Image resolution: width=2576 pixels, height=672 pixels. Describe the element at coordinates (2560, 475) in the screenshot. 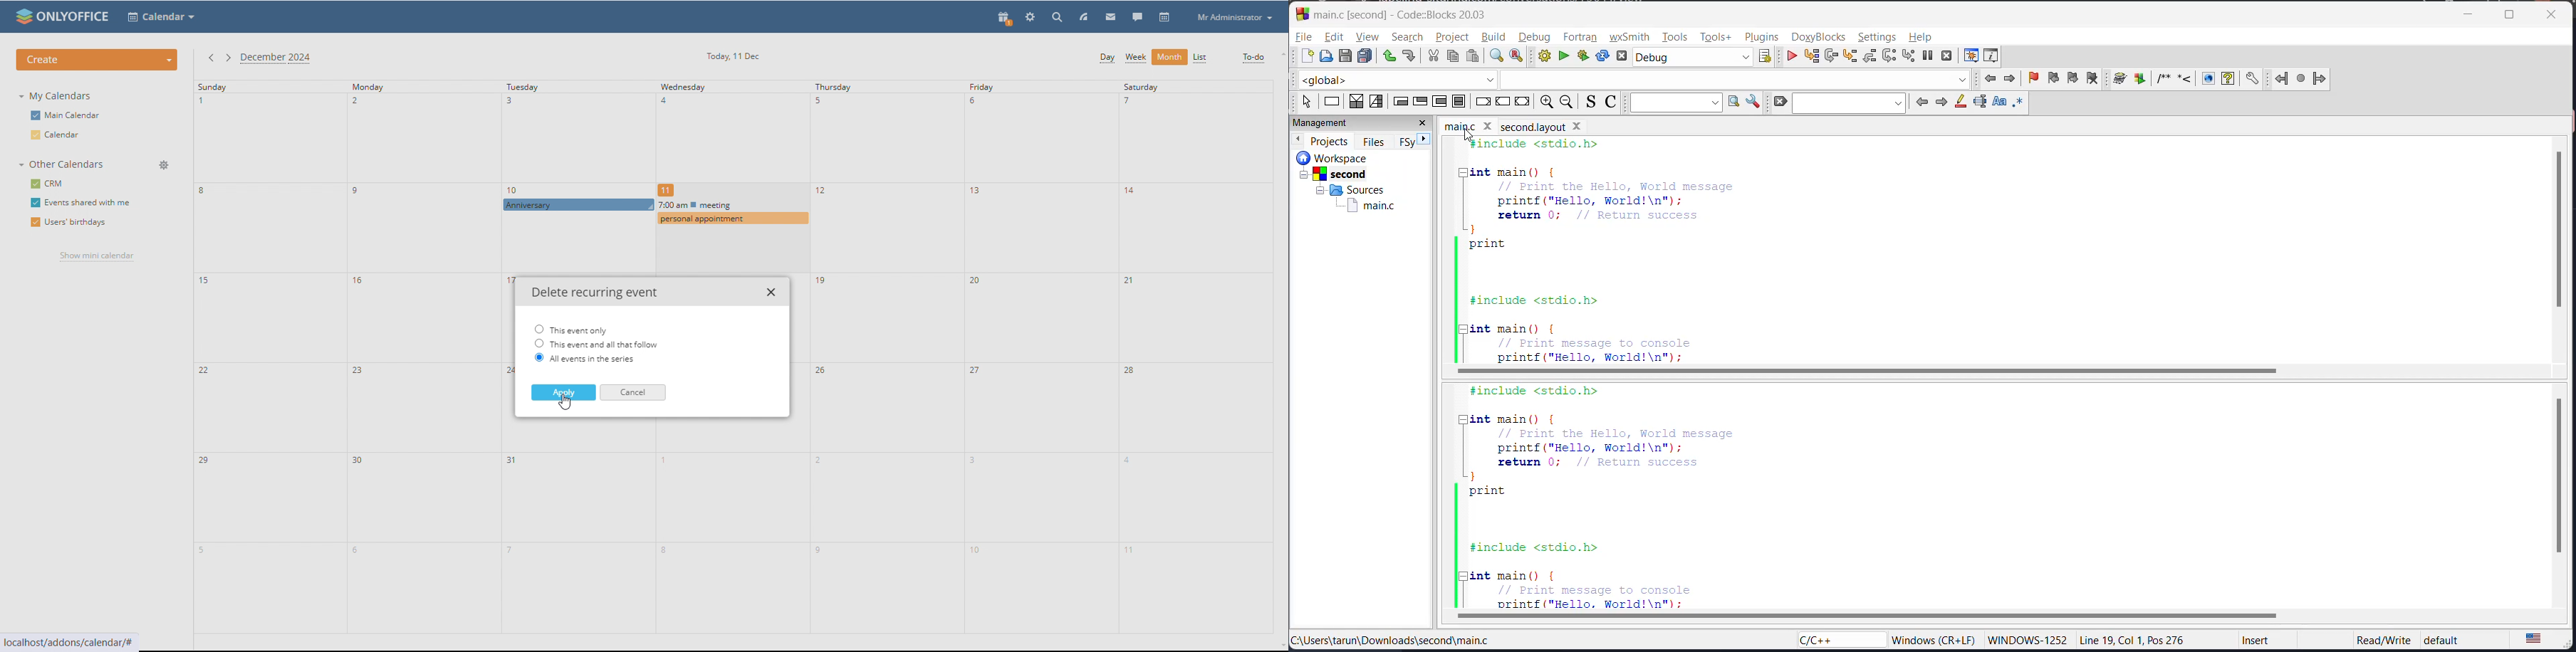

I see `vertical scroll bar` at that location.